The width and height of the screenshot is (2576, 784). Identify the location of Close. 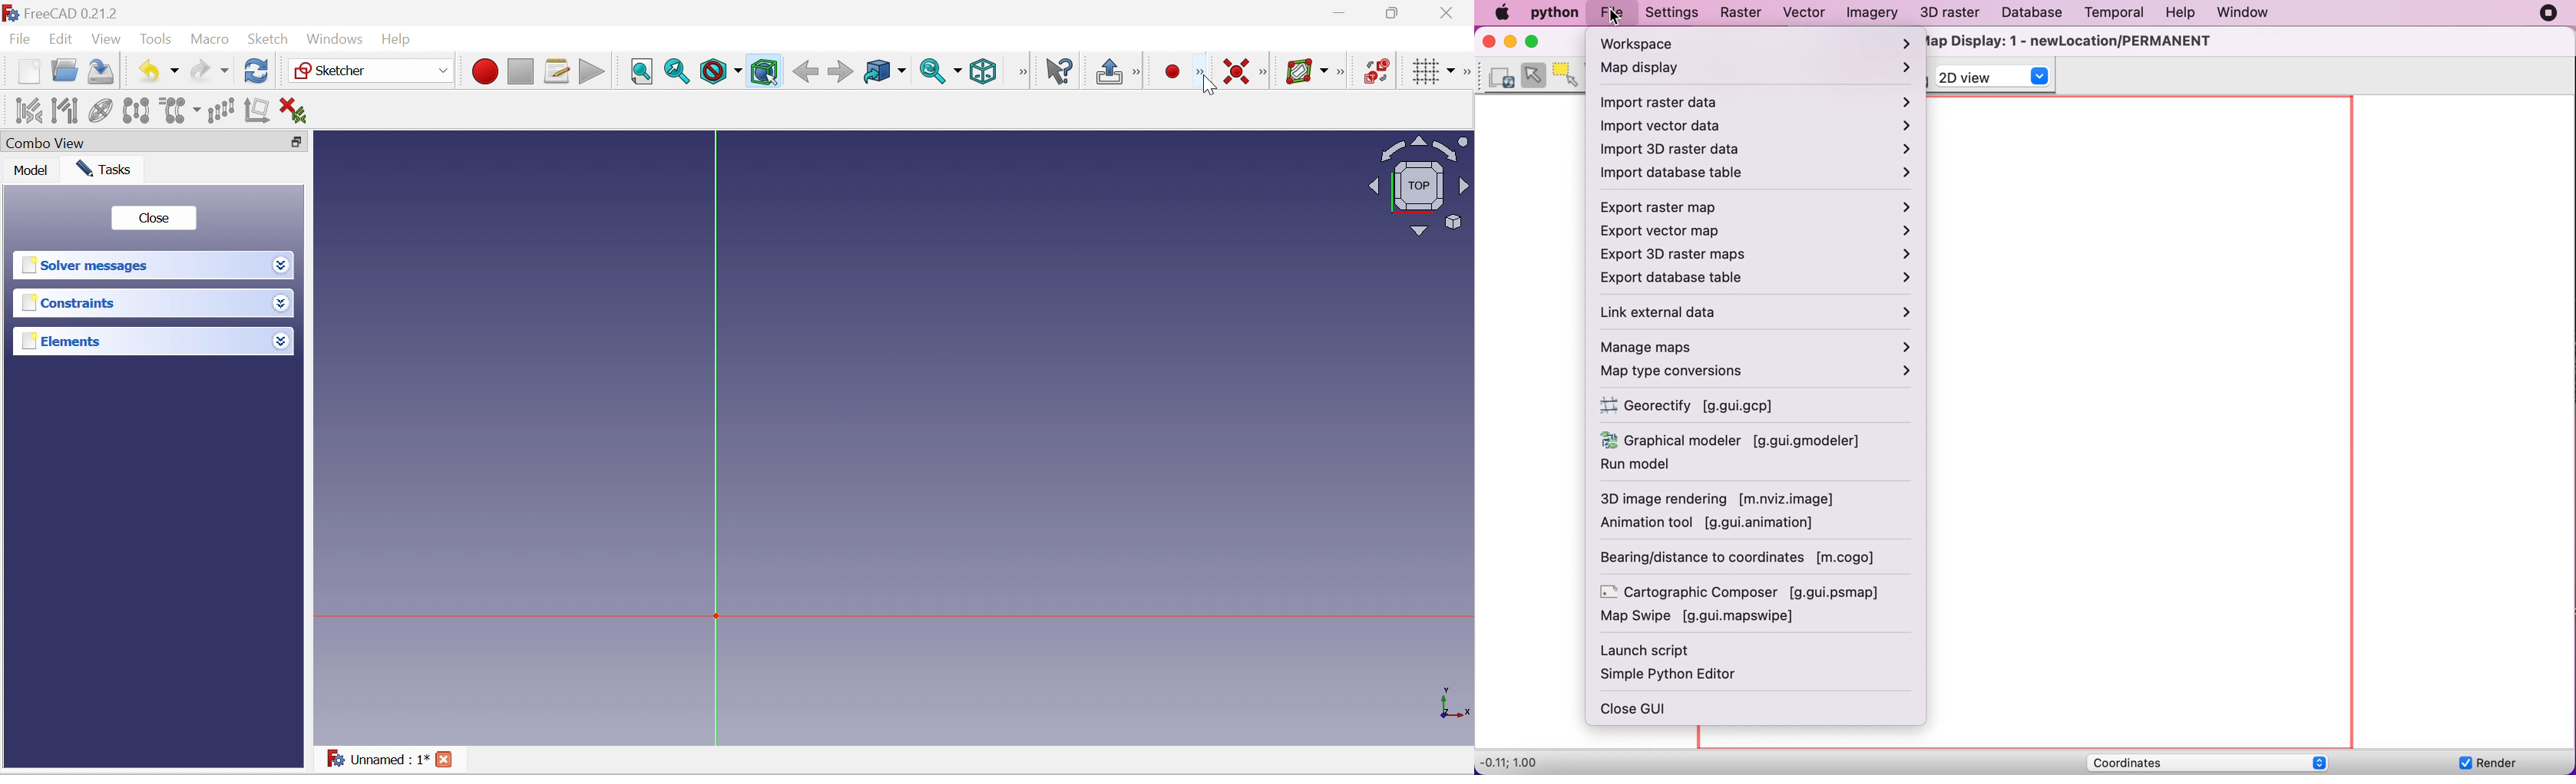
(1451, 12).